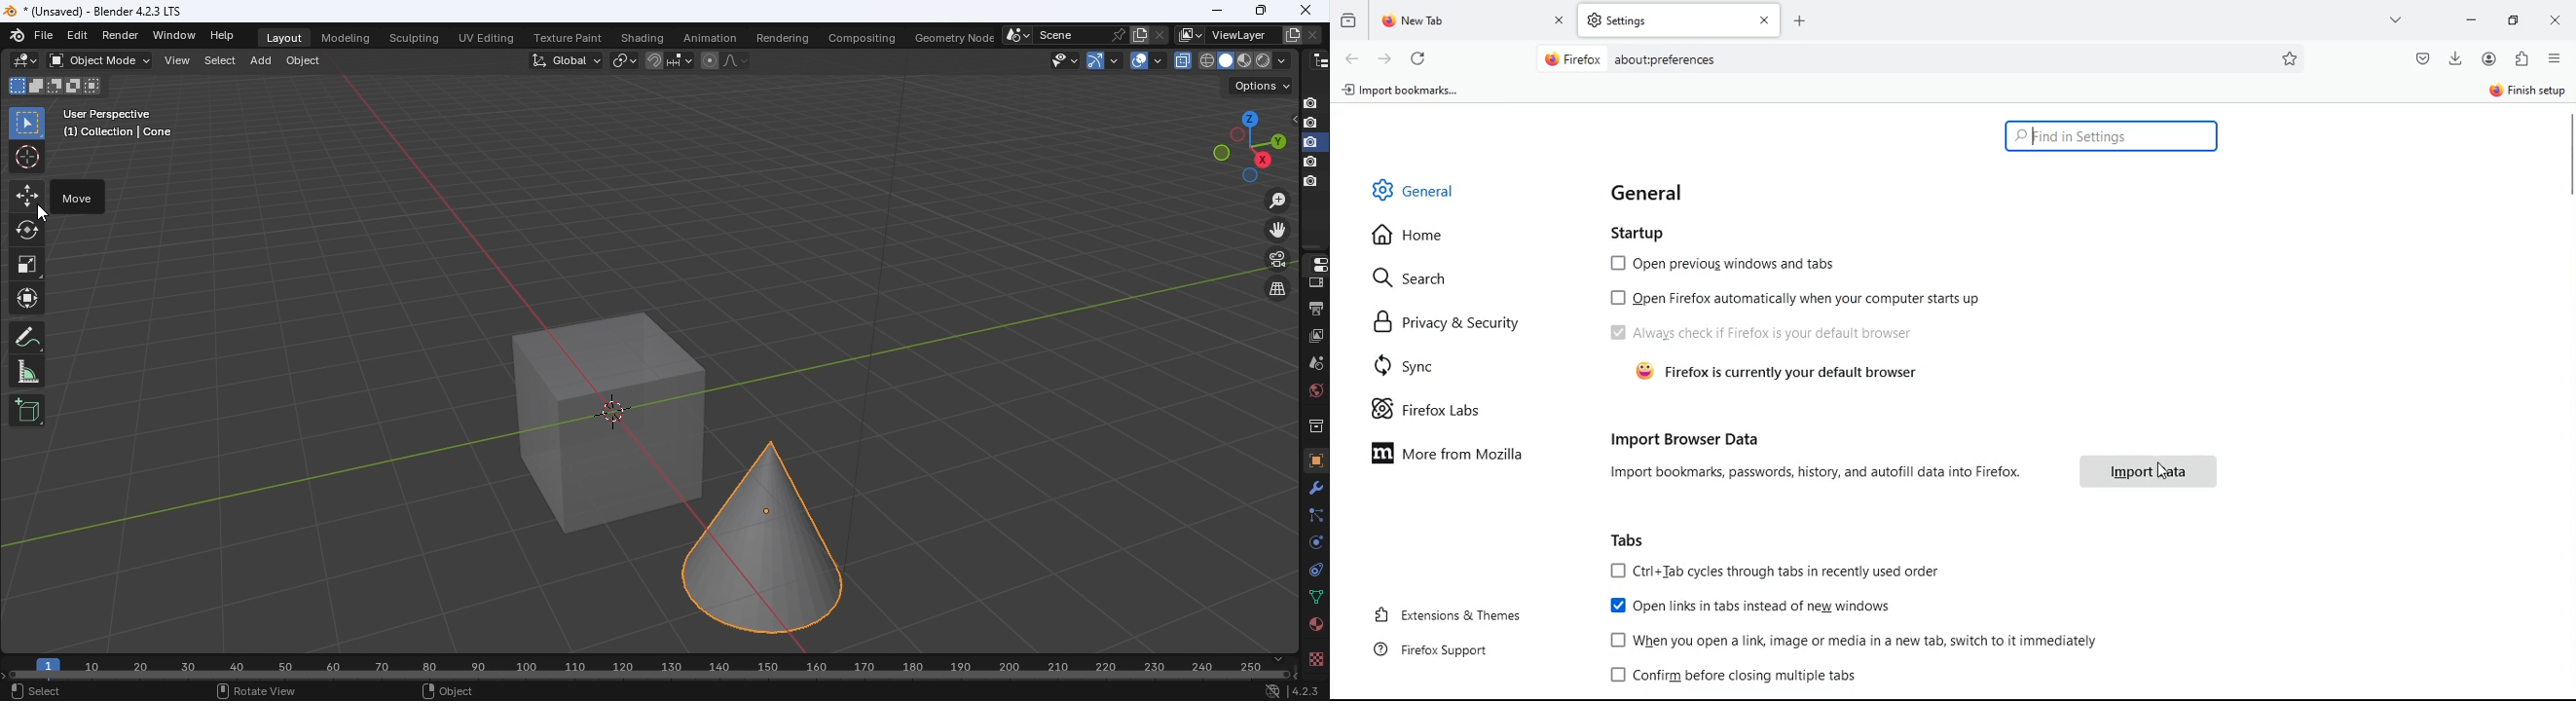 The width and height of the screenshot is (2576, 728). What do you see at coordinates (1221, 153) in the screenshot?
I see `Rotate the view` at bounding box center [1221, 153].